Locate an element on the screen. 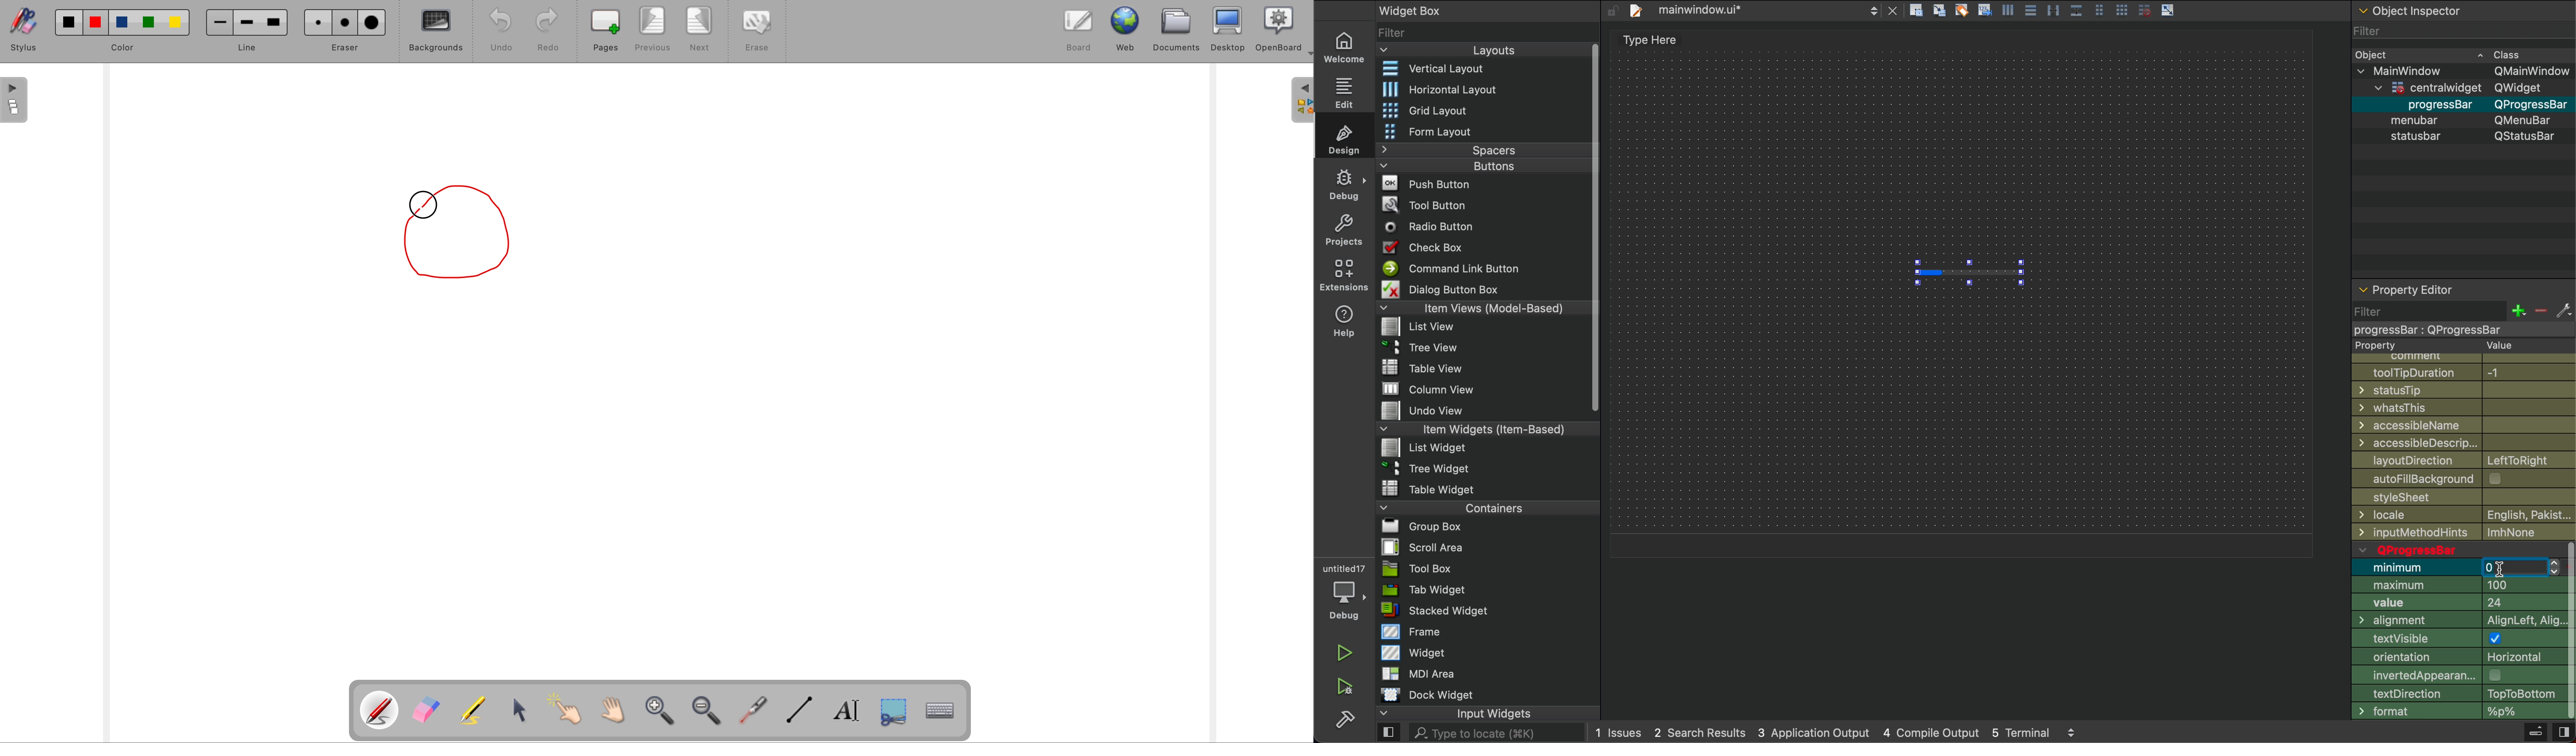 The image size is (2576, 756). page is located at coordinates (14, 100).